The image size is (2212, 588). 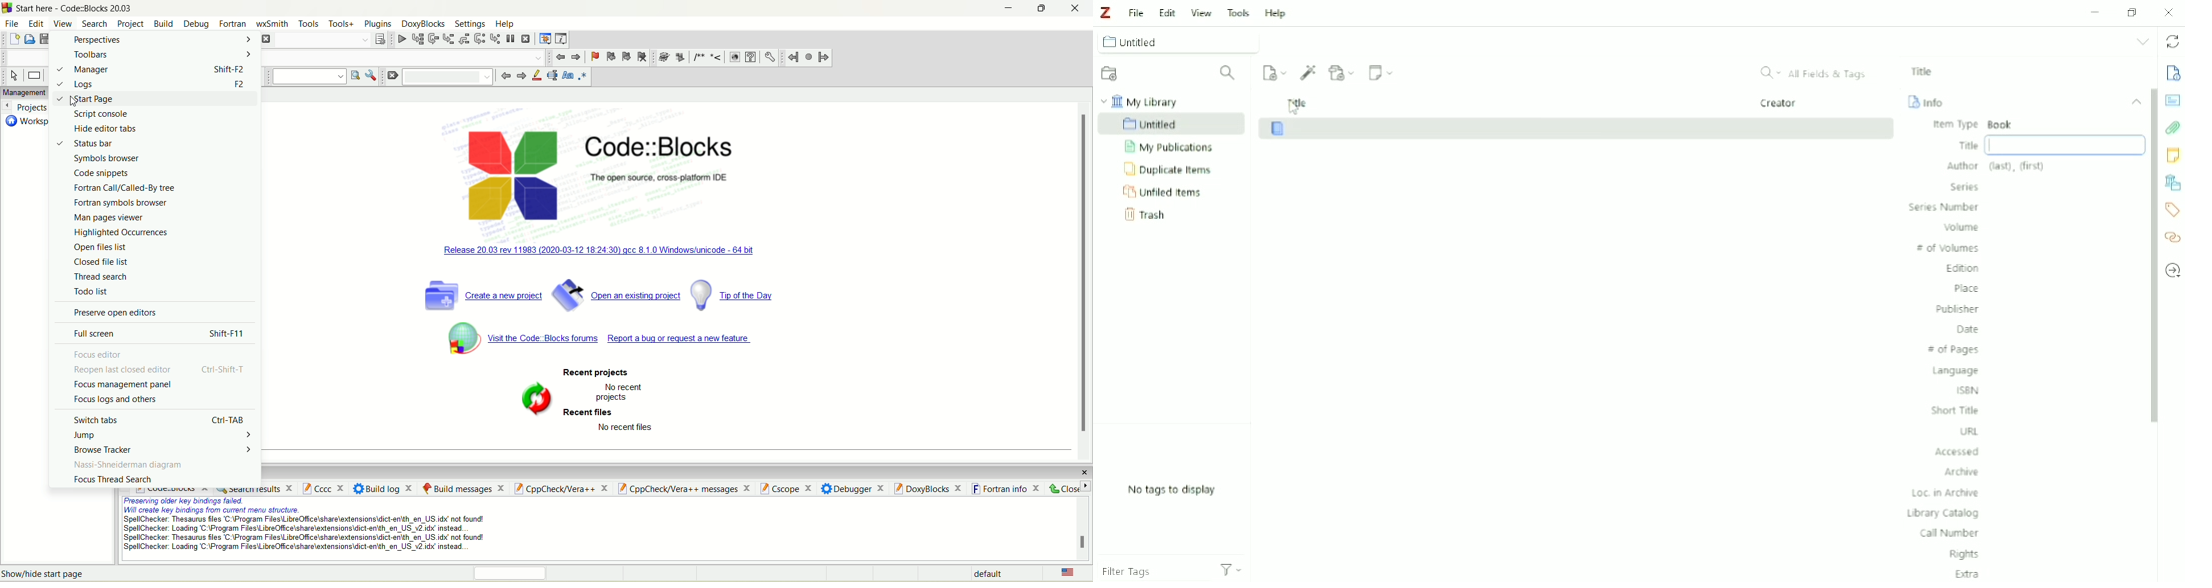 I want to click on Accessed, so click(x=1958, y=451).